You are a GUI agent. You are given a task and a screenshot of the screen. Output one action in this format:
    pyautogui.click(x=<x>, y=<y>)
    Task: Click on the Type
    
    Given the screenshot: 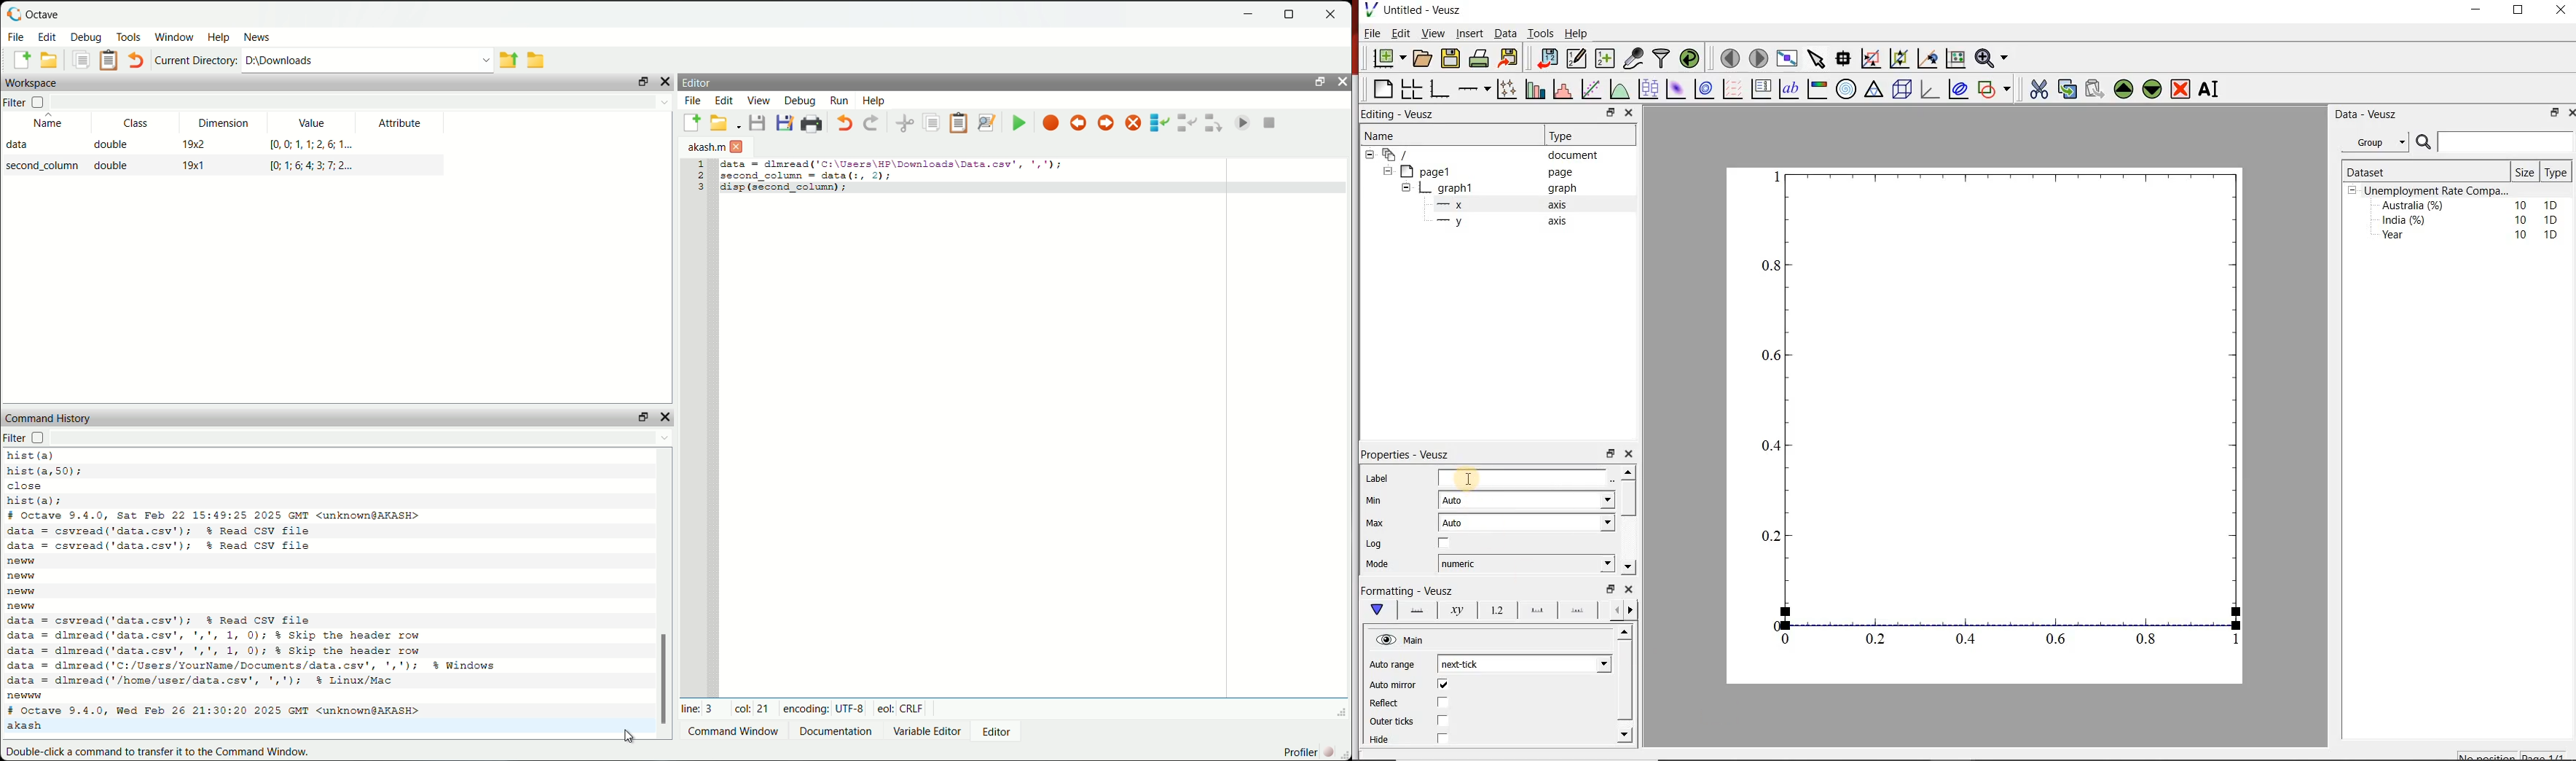 What is the action you would take?
    pyautogui.click(x=1580, y=136)
    